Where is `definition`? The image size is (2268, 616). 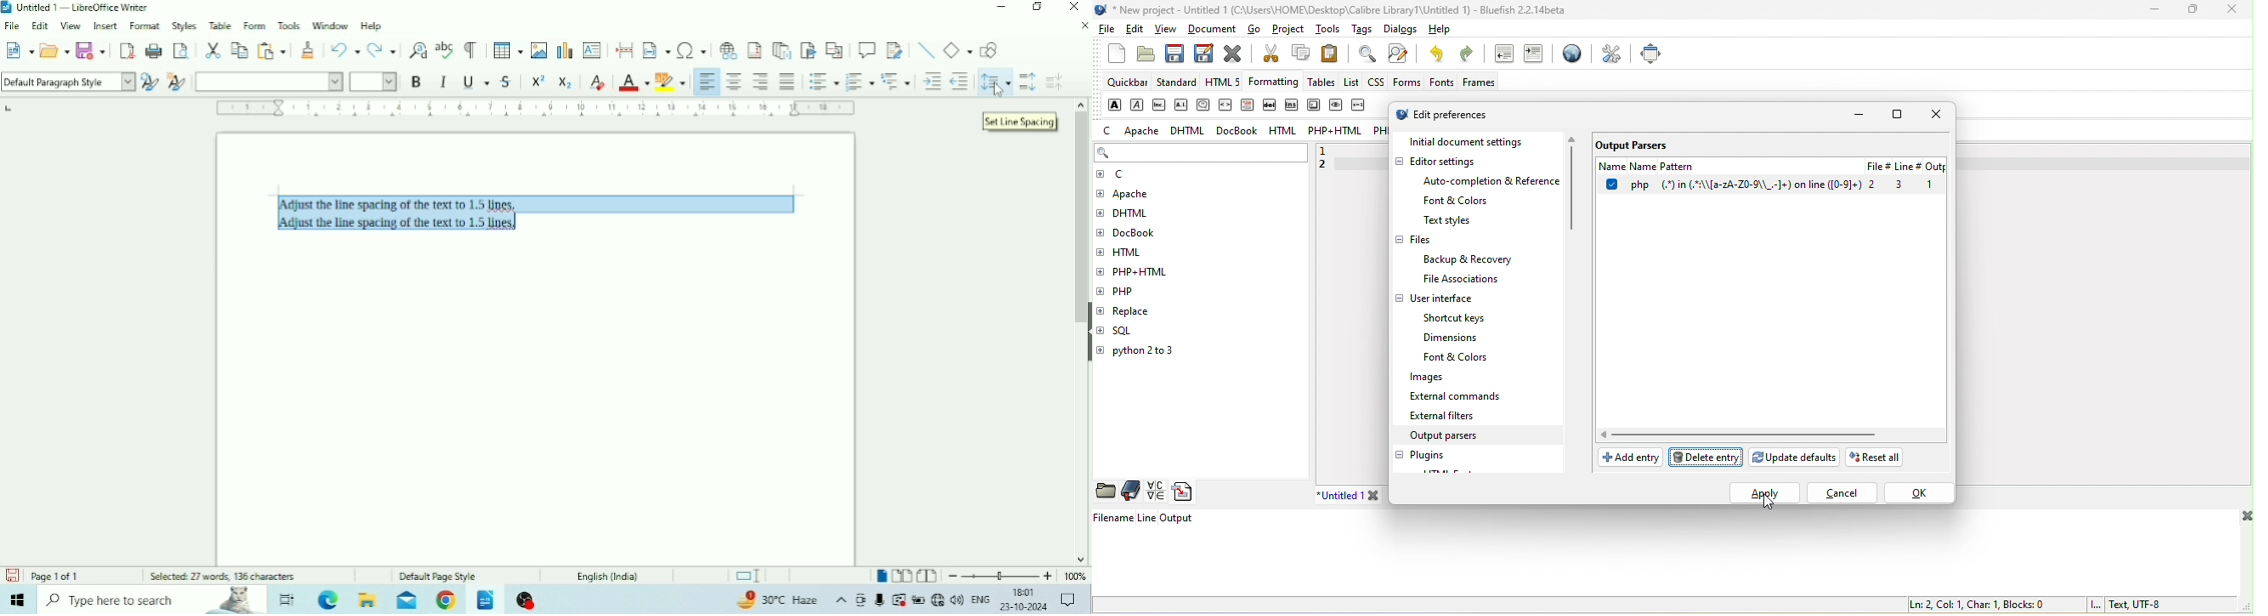 definition is located at coordinates (1251, 107).